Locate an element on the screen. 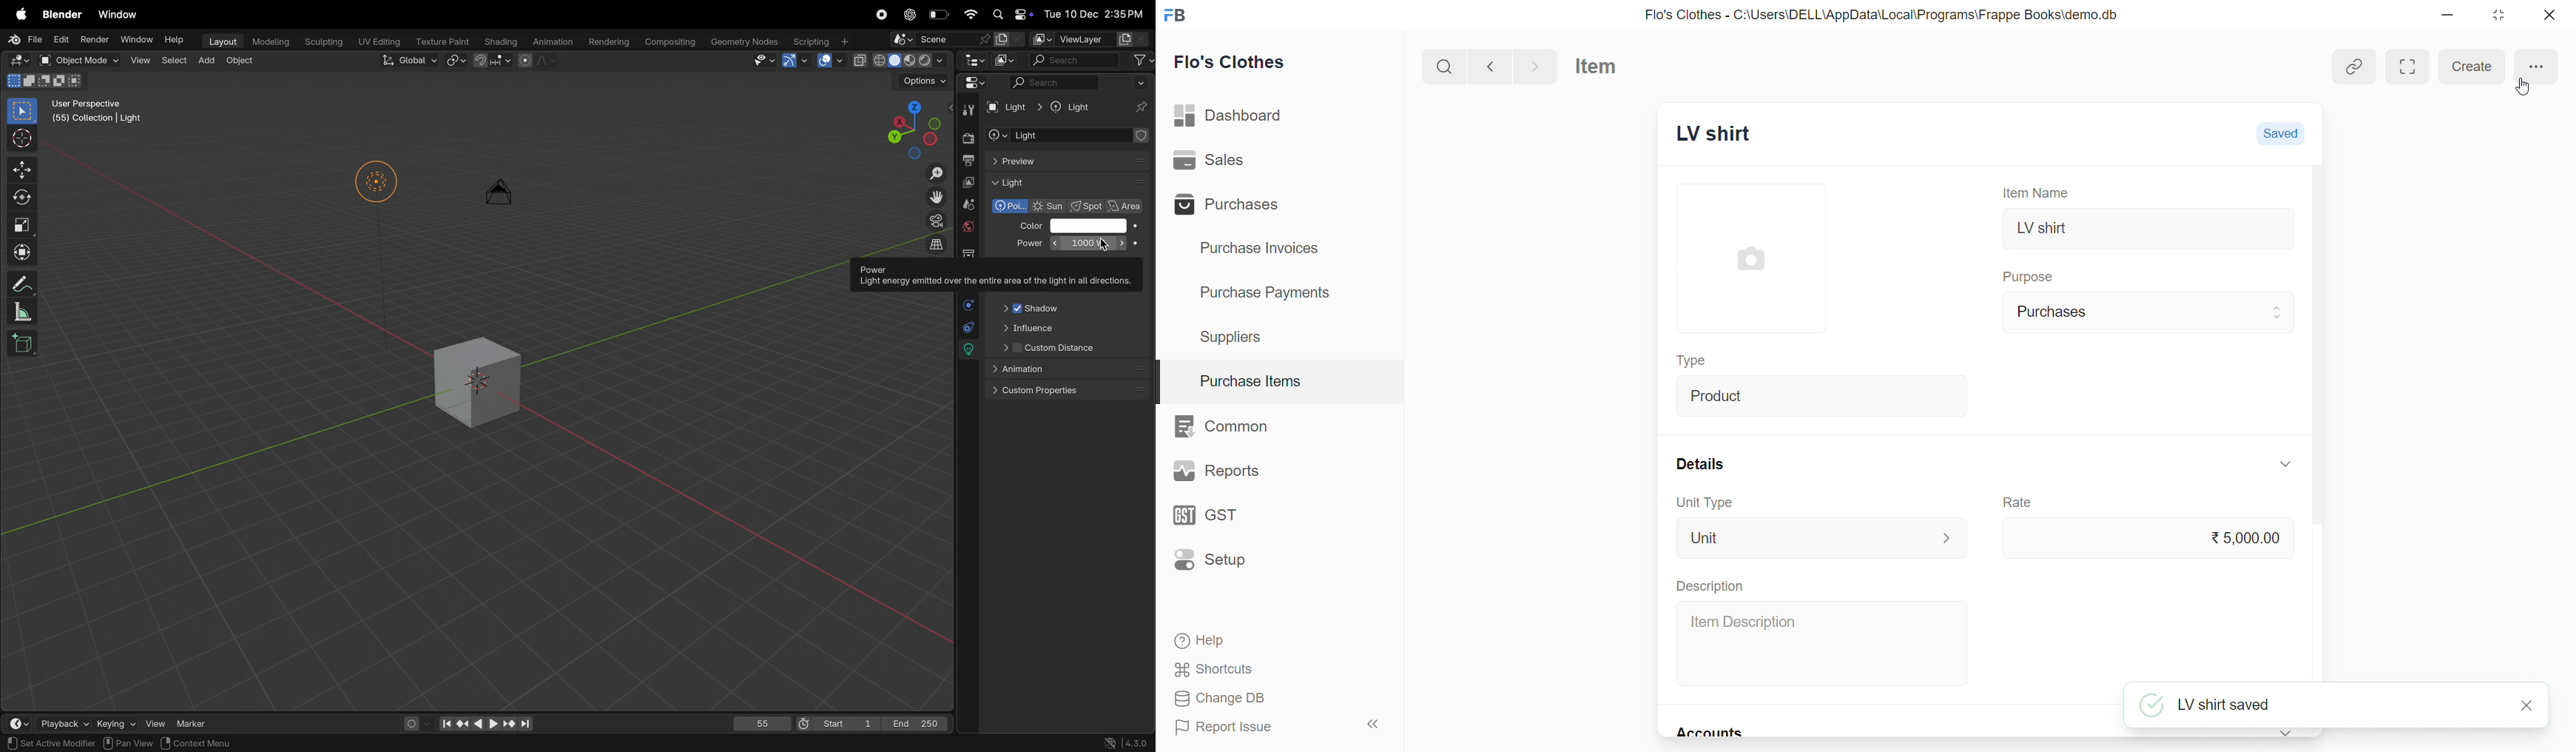  cursor is located at coordinates (2522, 87).